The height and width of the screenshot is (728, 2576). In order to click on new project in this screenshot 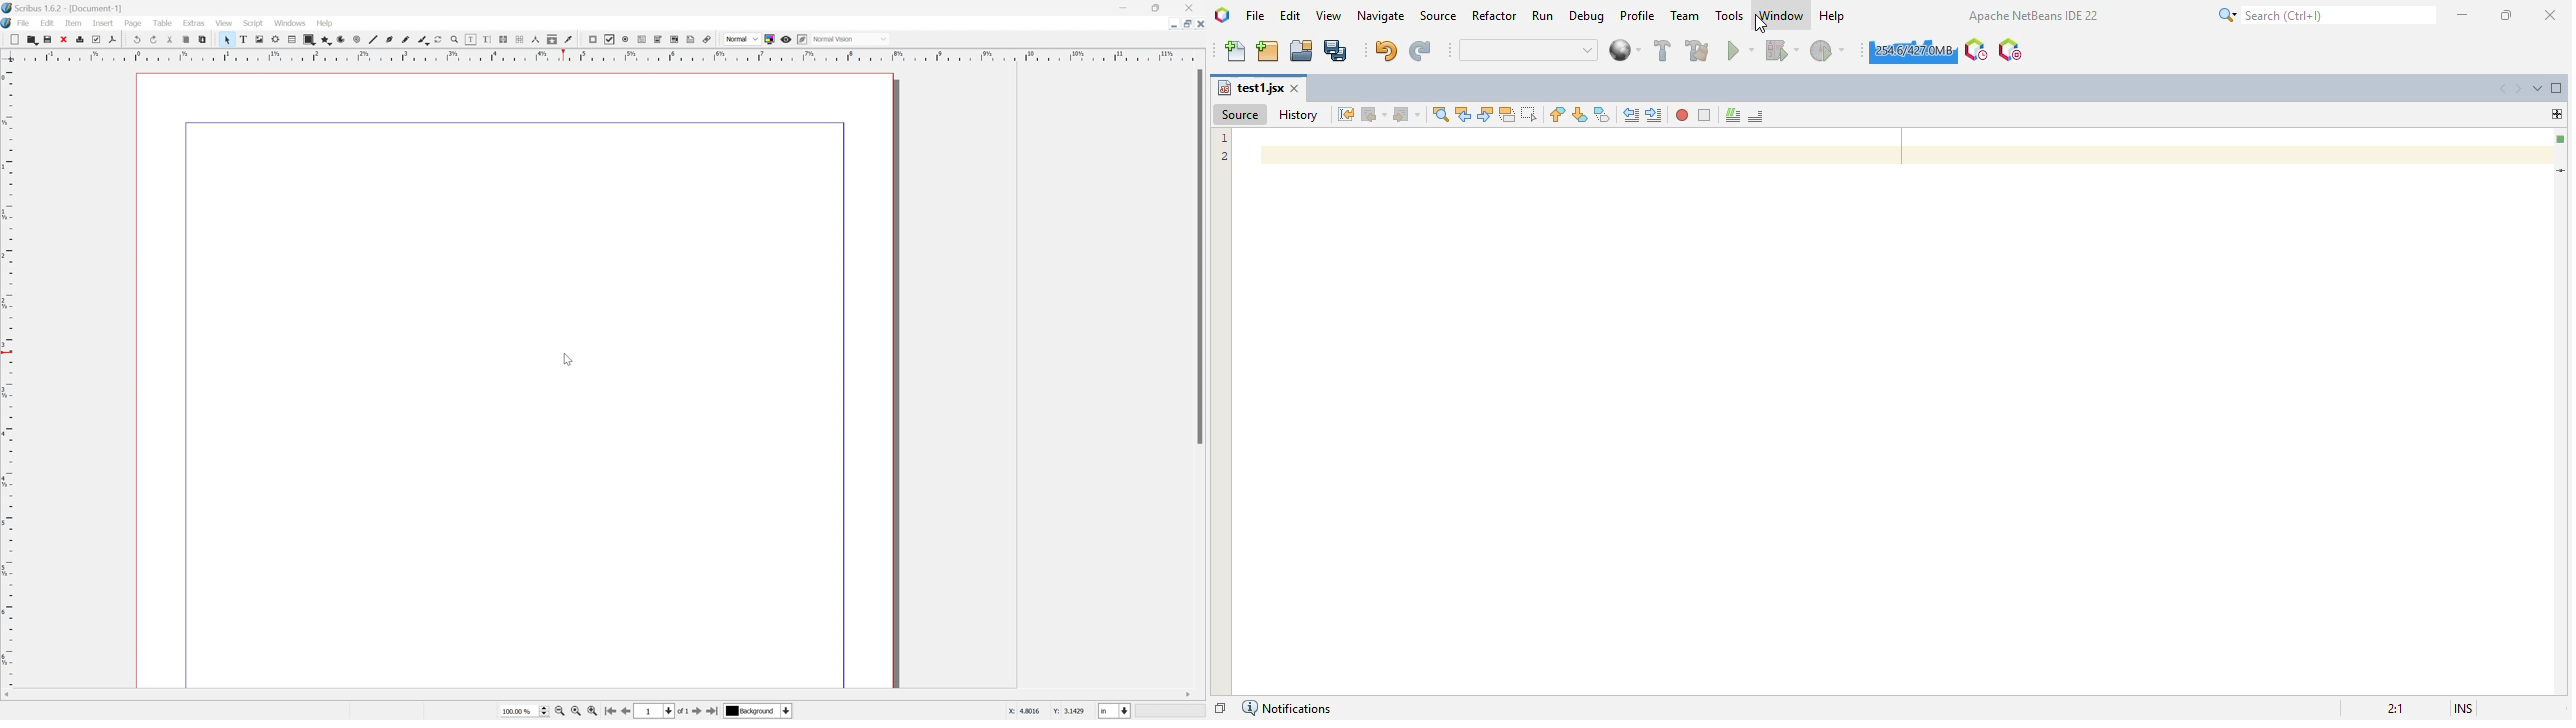, I will do `click(1268, 52)`.